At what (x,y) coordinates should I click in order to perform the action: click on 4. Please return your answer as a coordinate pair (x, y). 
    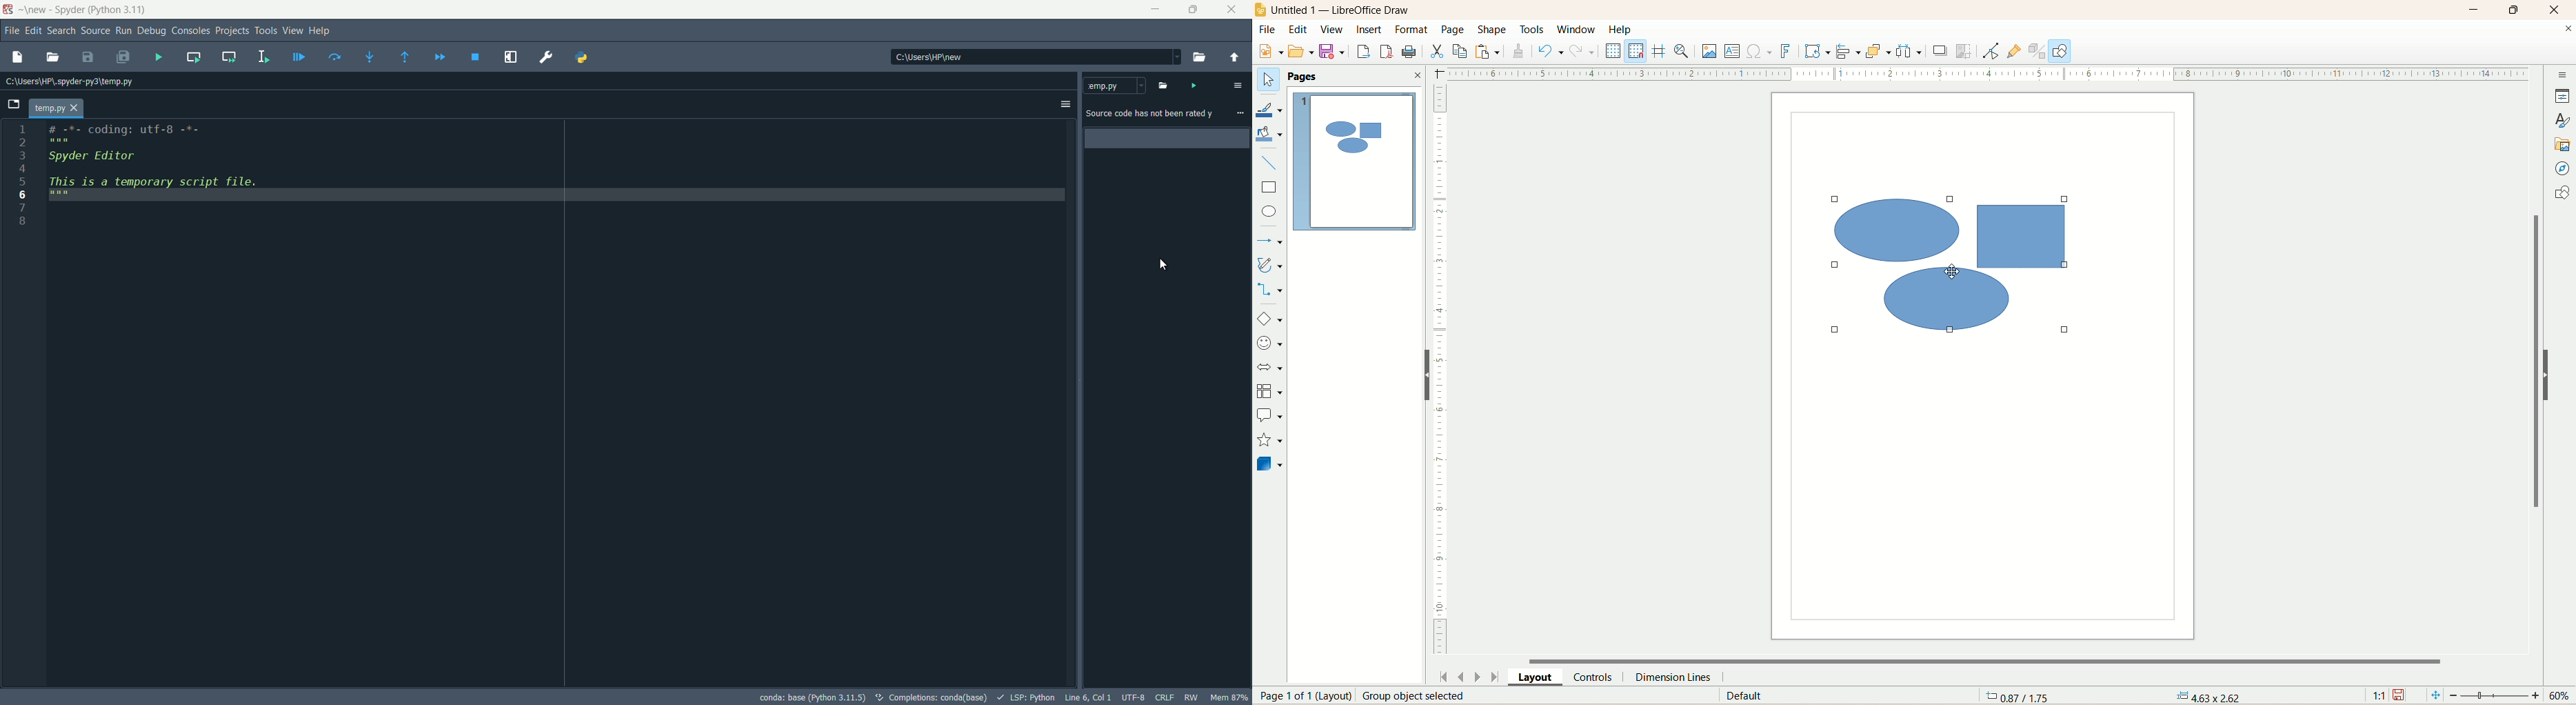
    Looking at the image, I should click on (22, 168).